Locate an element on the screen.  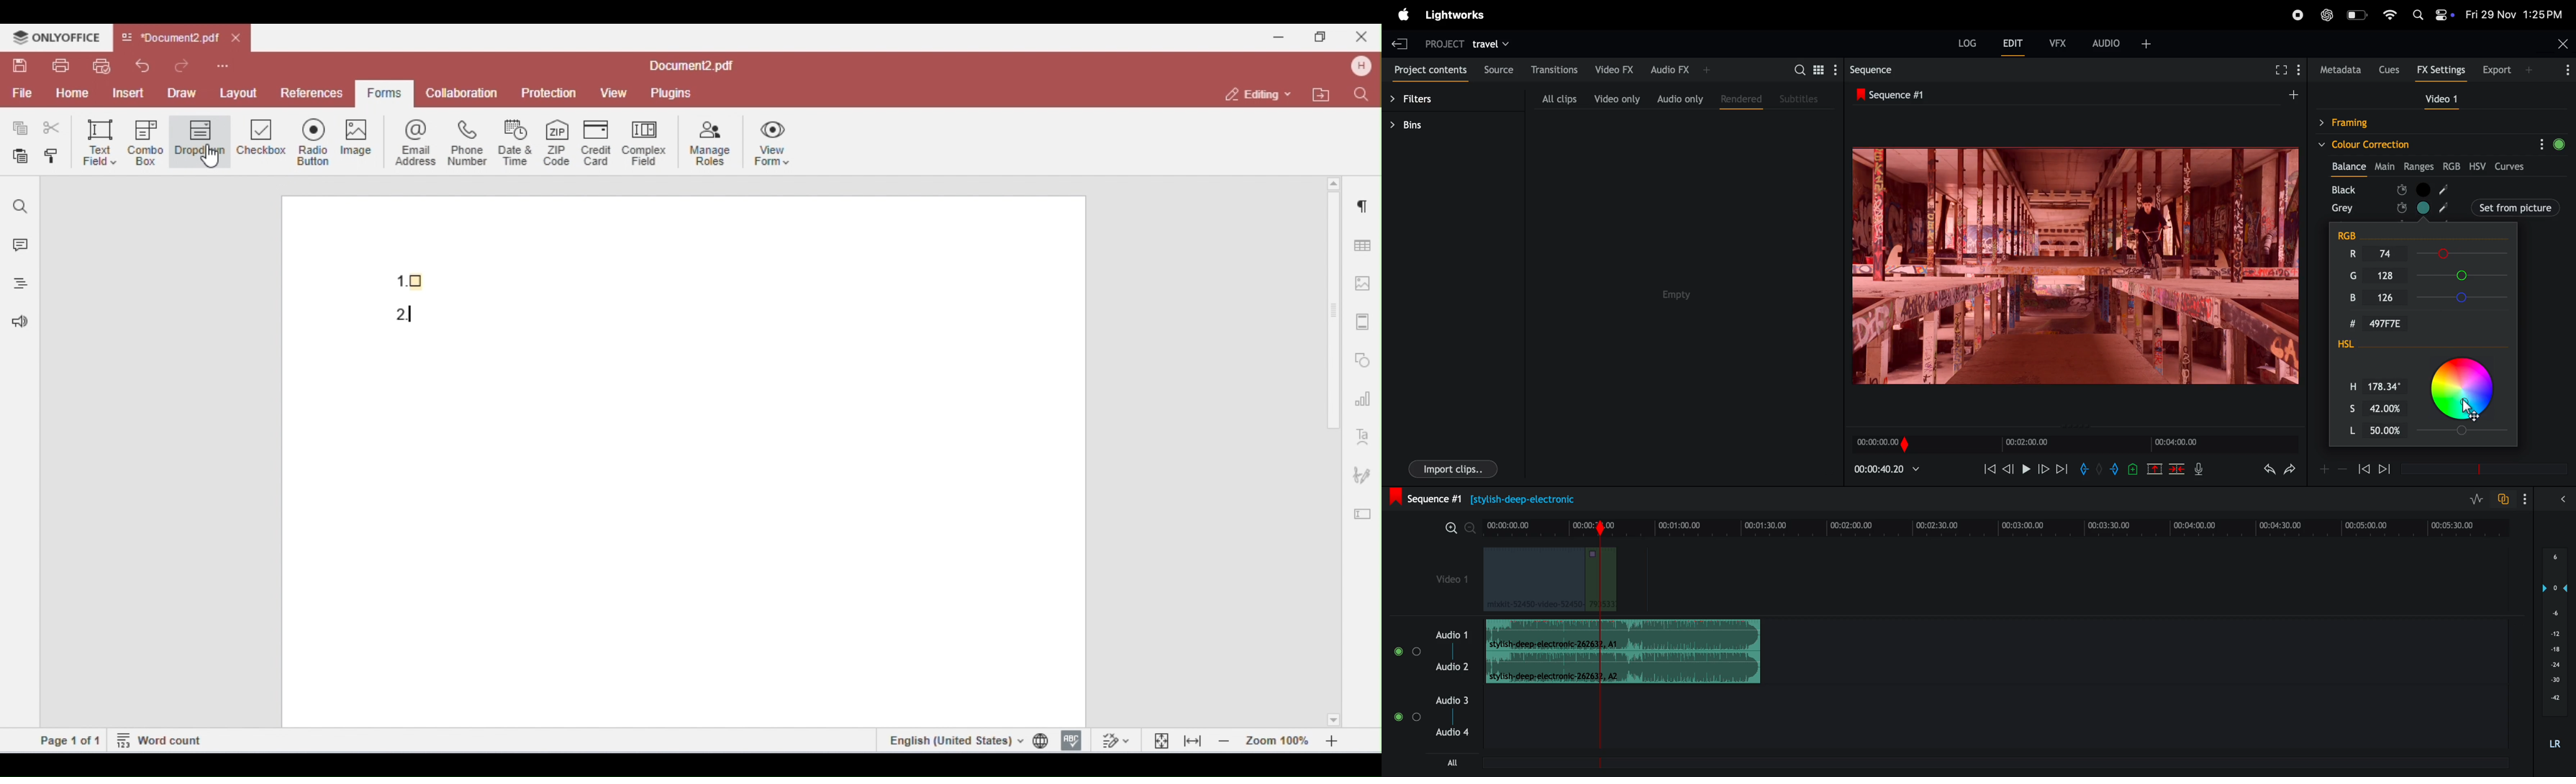
audio clip is located at coordinates (1624, 635).